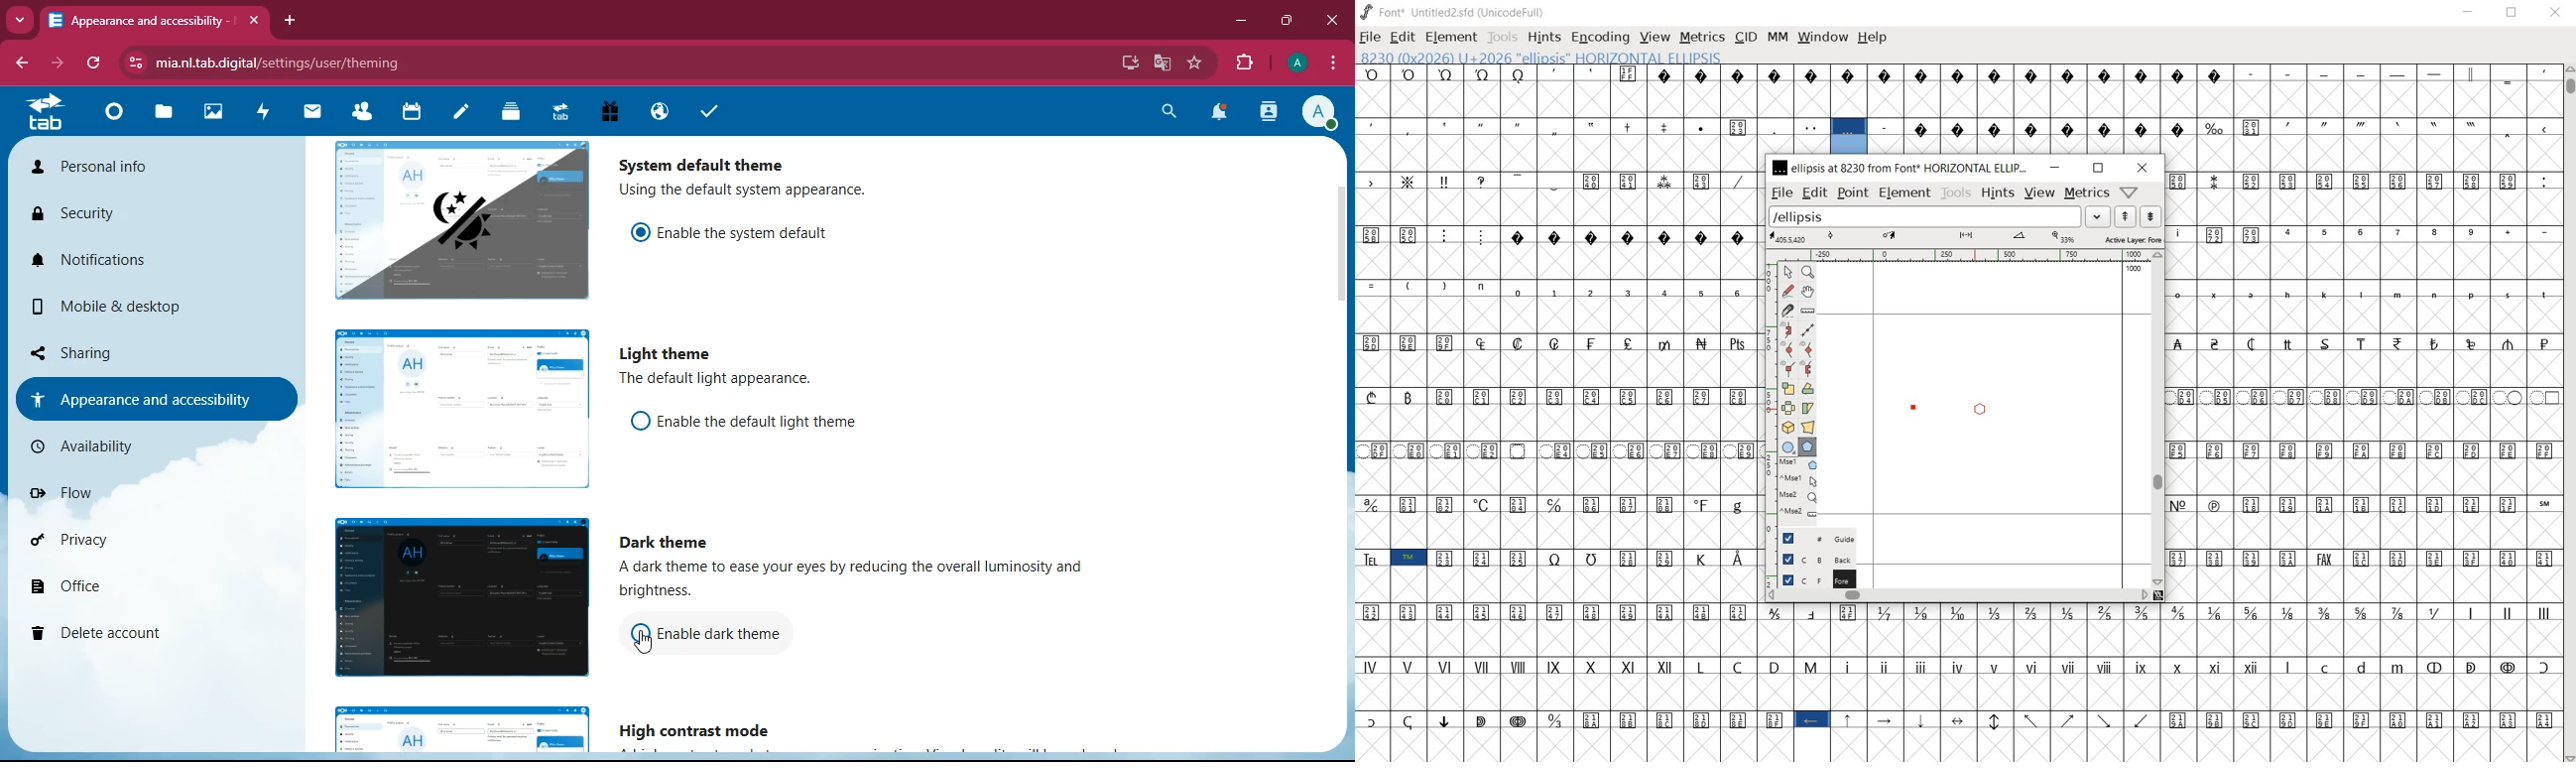 The height and width of the screenshot is (784, 2576). Describe the element at coordinates (1333, 19) in the screenshot. I see `close` at that location.